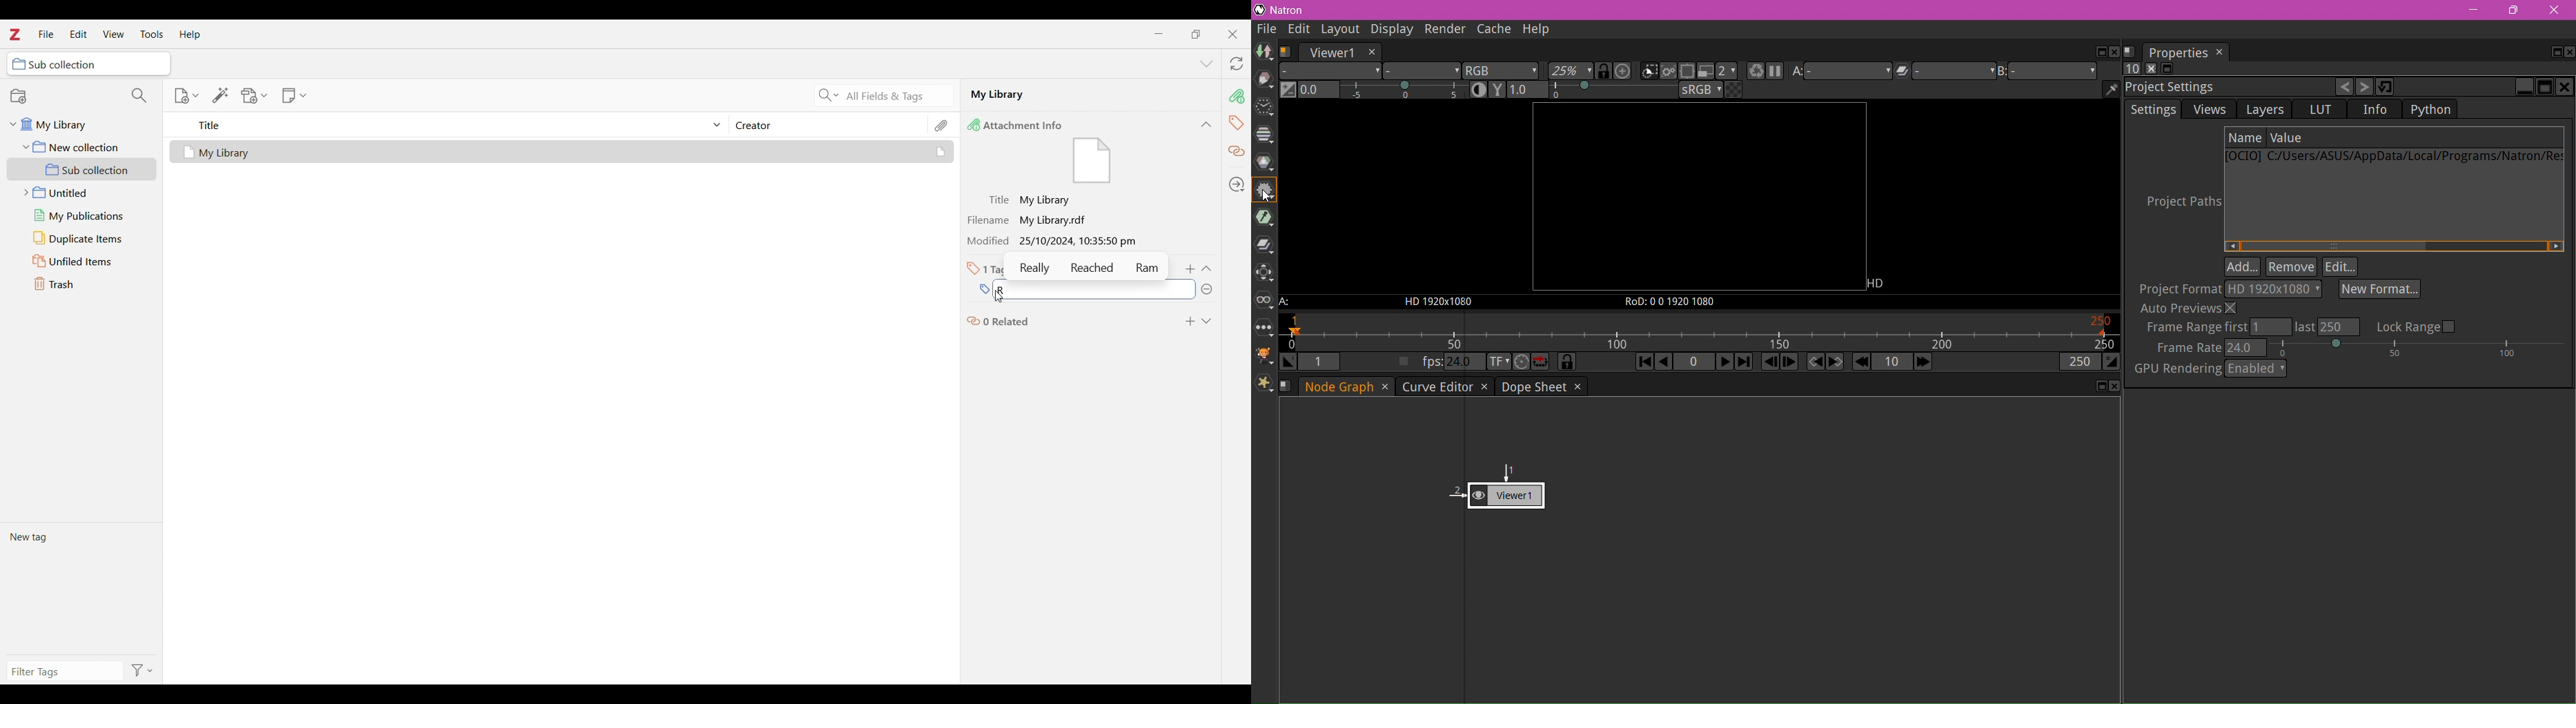 Image resolution: width=2576 pixels, height=728 pixels. I want to click on Untitled folder, so click(79, 191).